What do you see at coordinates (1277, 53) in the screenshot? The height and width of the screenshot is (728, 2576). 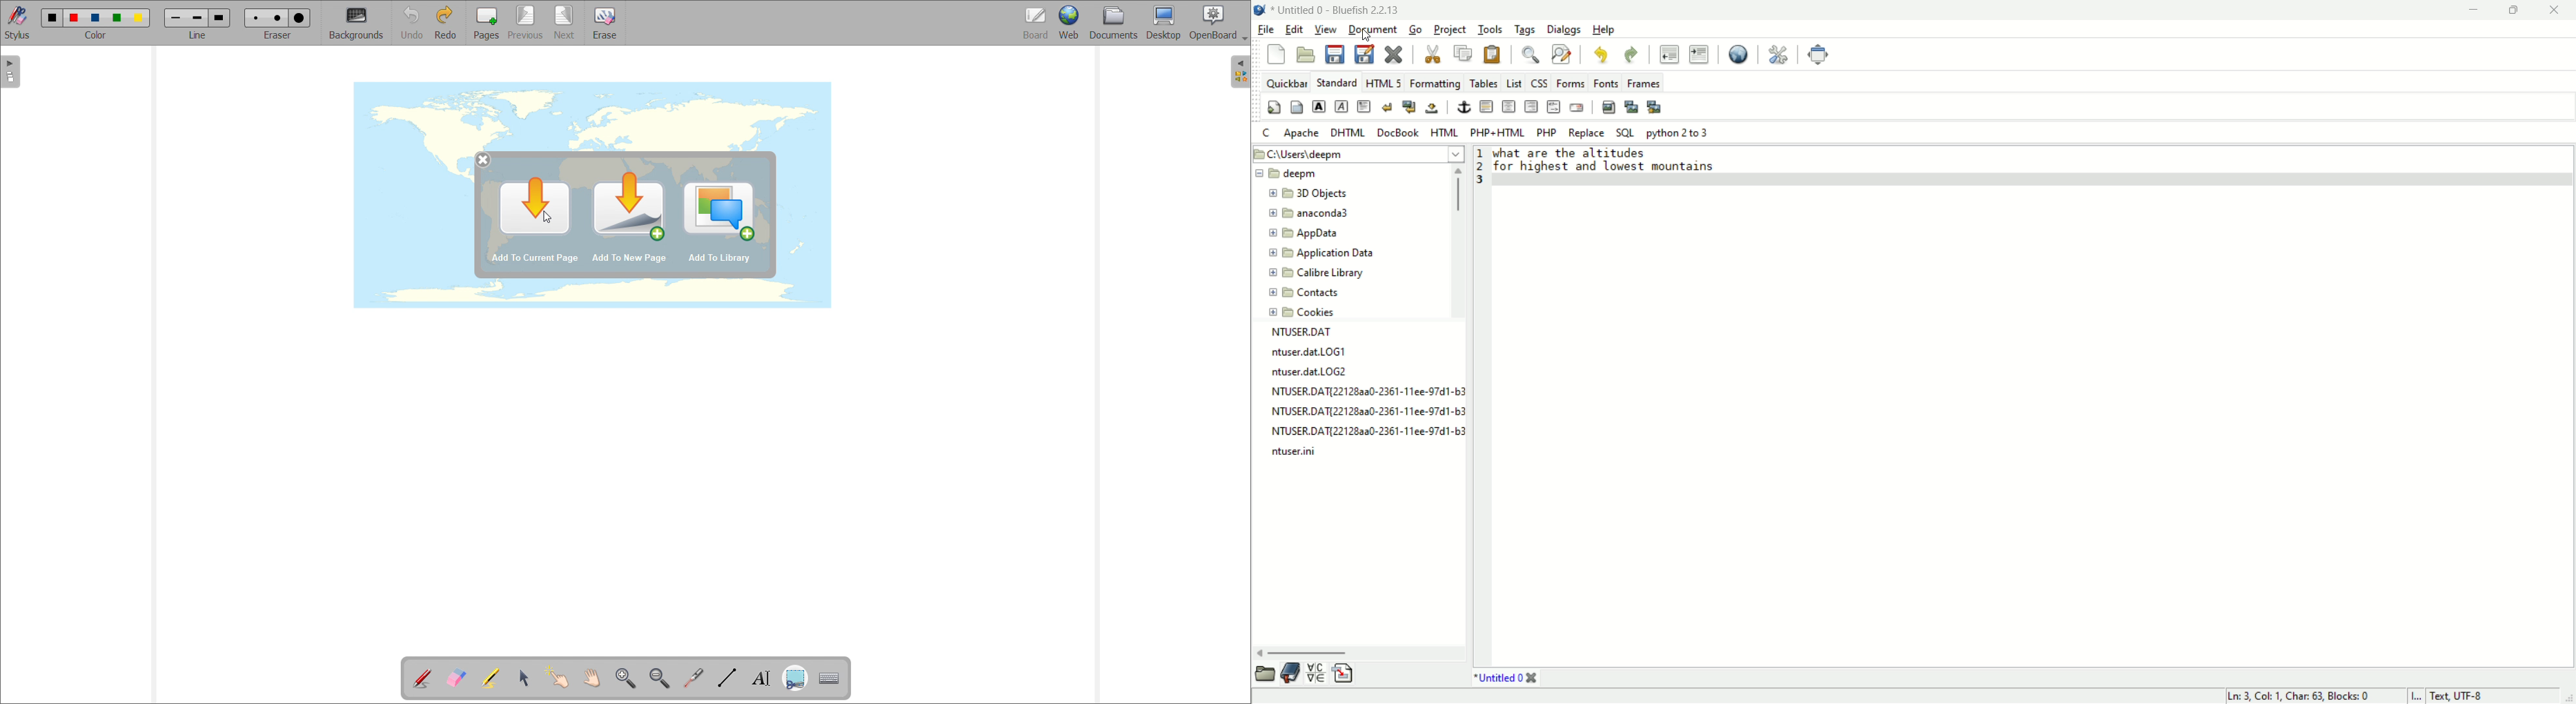 I see `new` at bounding box center [1277, 53].